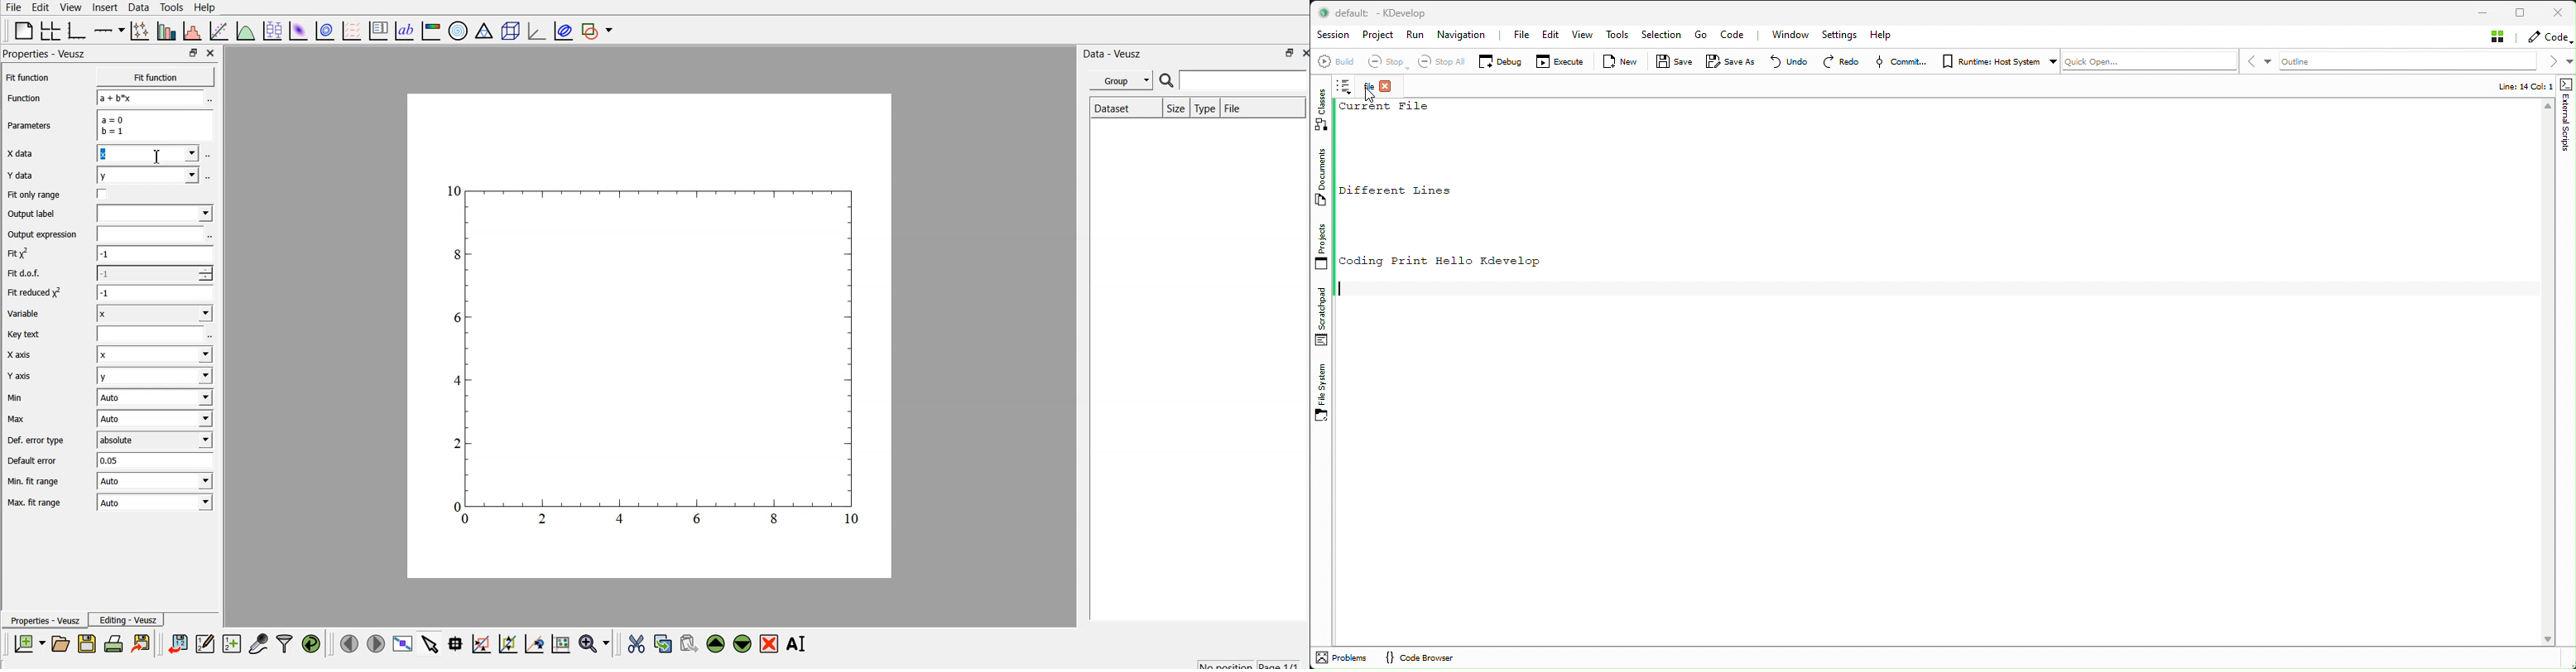 This screenshot has height=672, width=2576. Describe the element at coordinates (212, 53) in the screenshot. I see `close` at that location.